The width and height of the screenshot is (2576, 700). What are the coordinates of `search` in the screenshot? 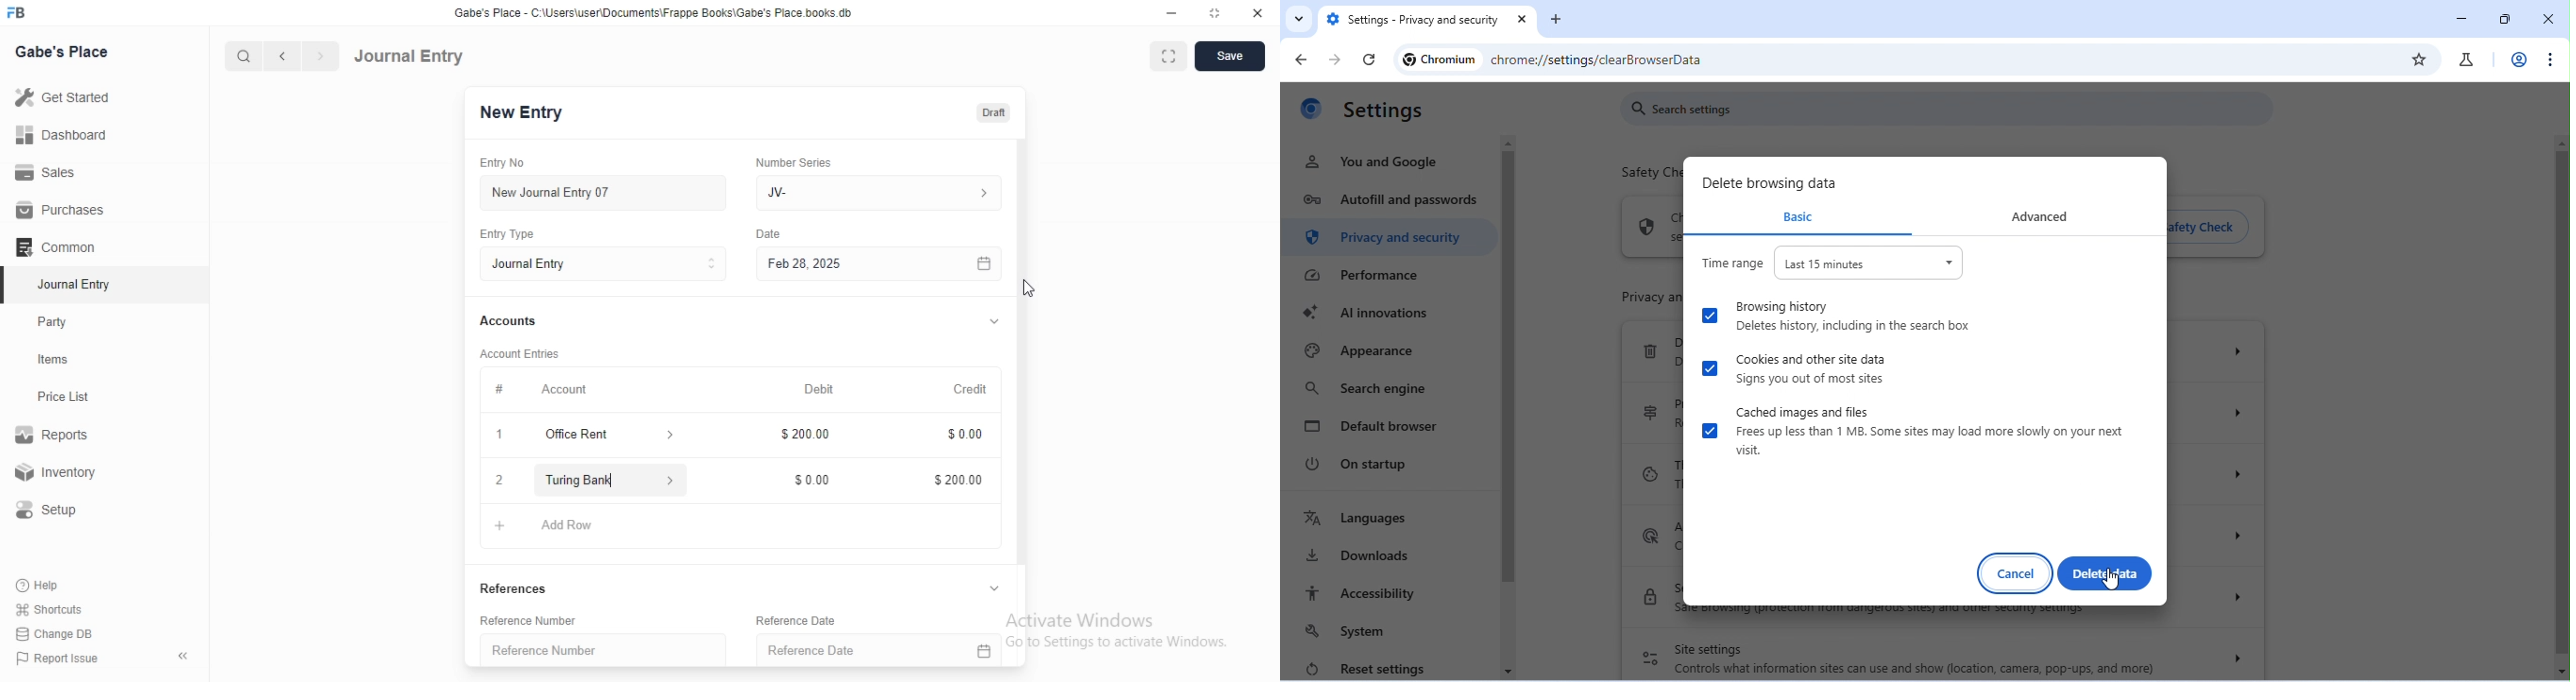 It's located at (241, 56).